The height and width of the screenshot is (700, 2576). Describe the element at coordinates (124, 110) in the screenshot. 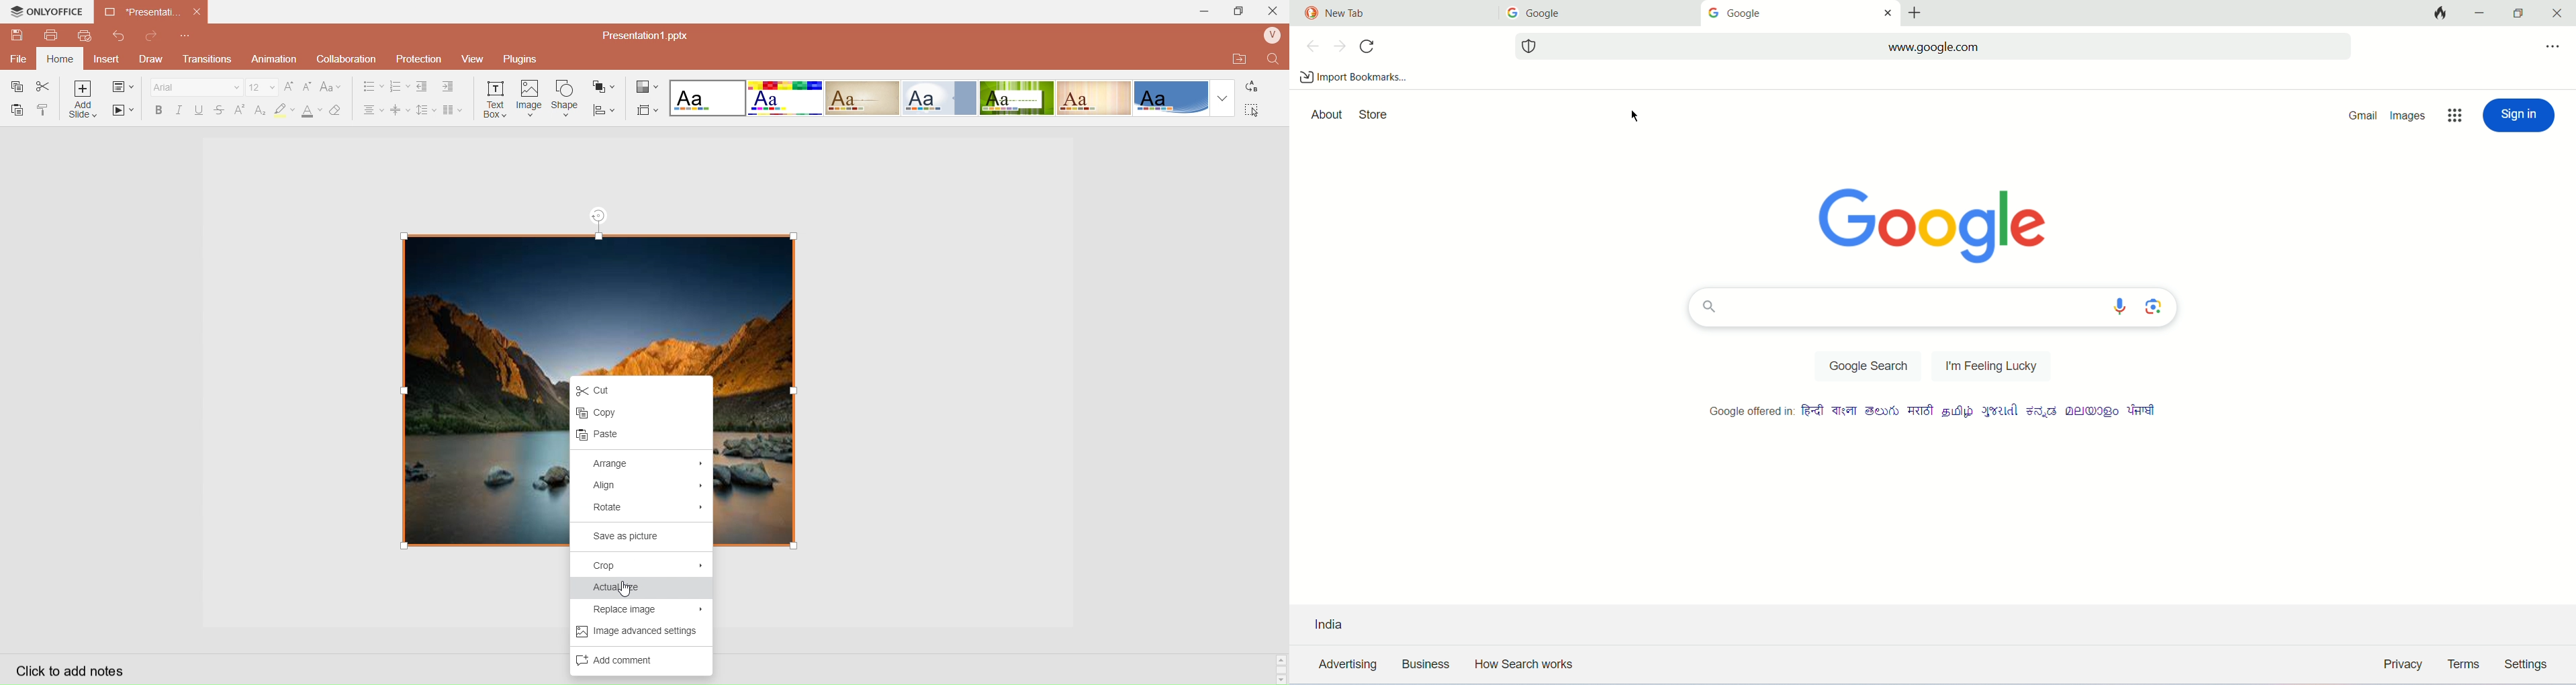

I see `Start SlideShow` at that location.